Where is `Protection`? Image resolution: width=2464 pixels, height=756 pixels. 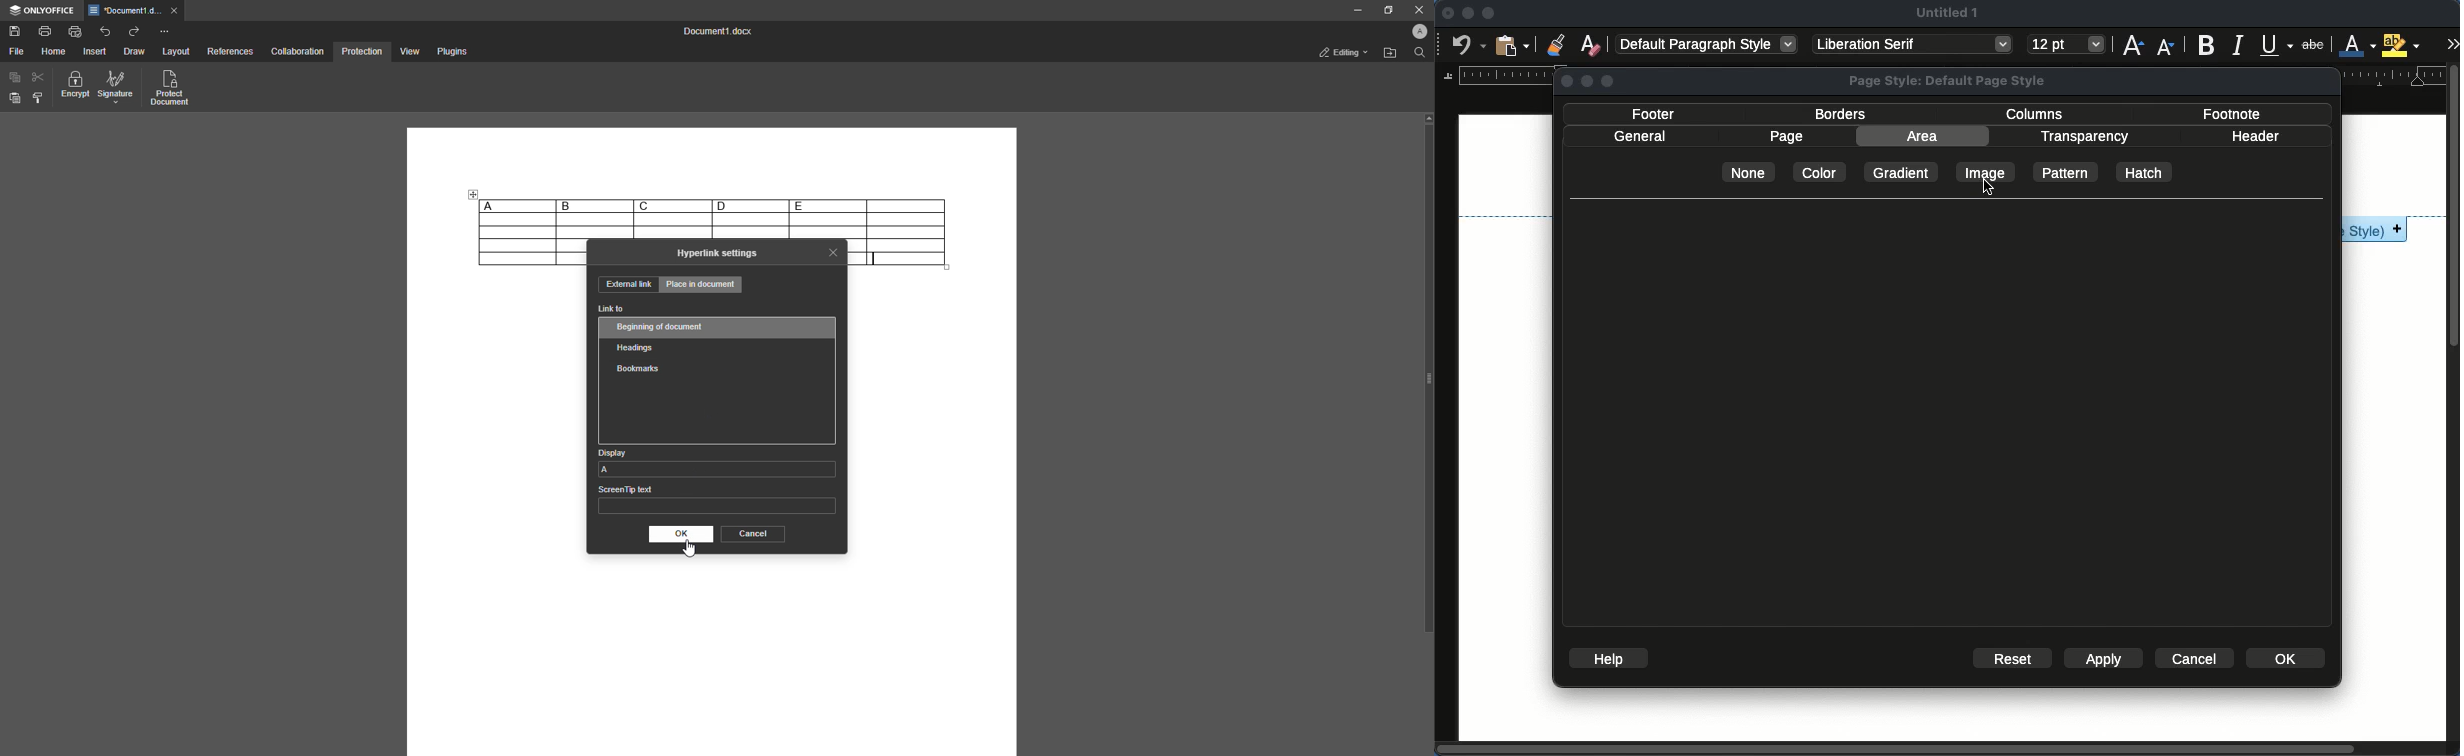
Protection is located at coordinates (362, 51).